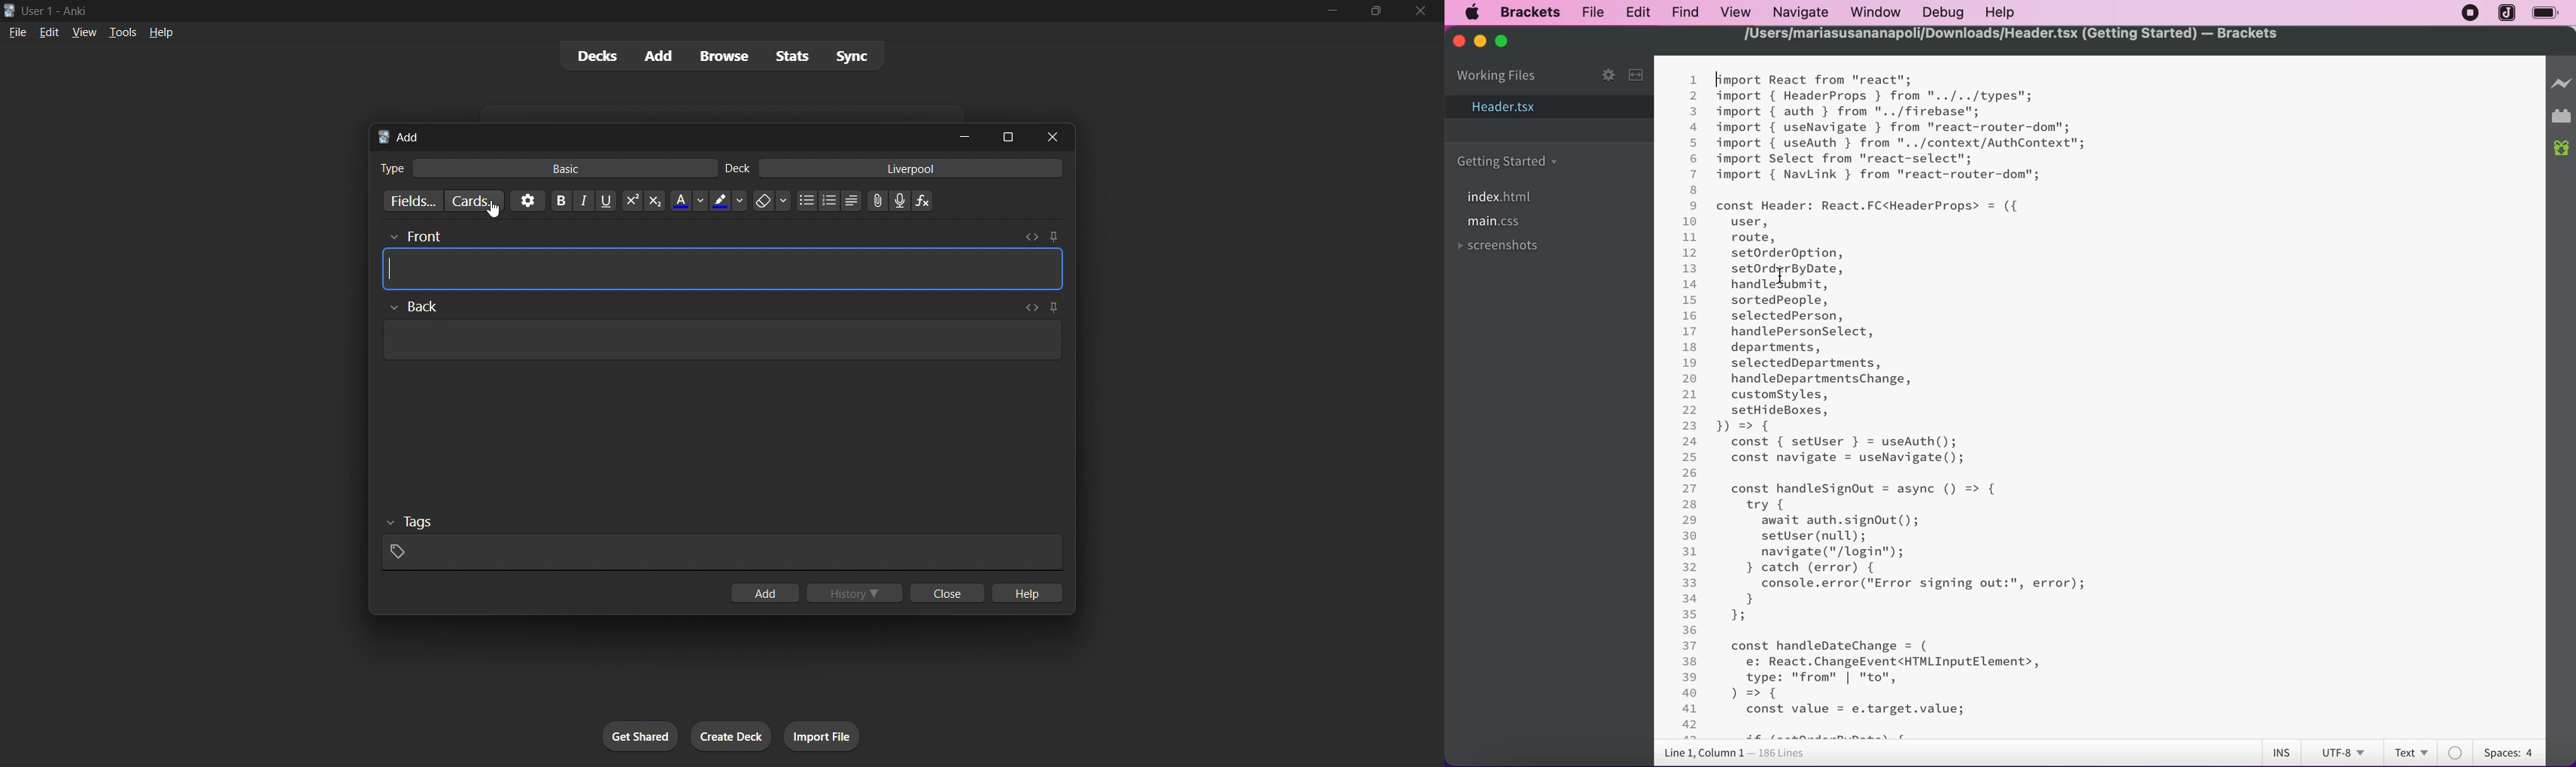 This screenshot has width=2576, height=784. What do you see at coordinates (2563, 149) in the screenshot?
I see `new builds of brackets` at bounding box center [2563, 149].